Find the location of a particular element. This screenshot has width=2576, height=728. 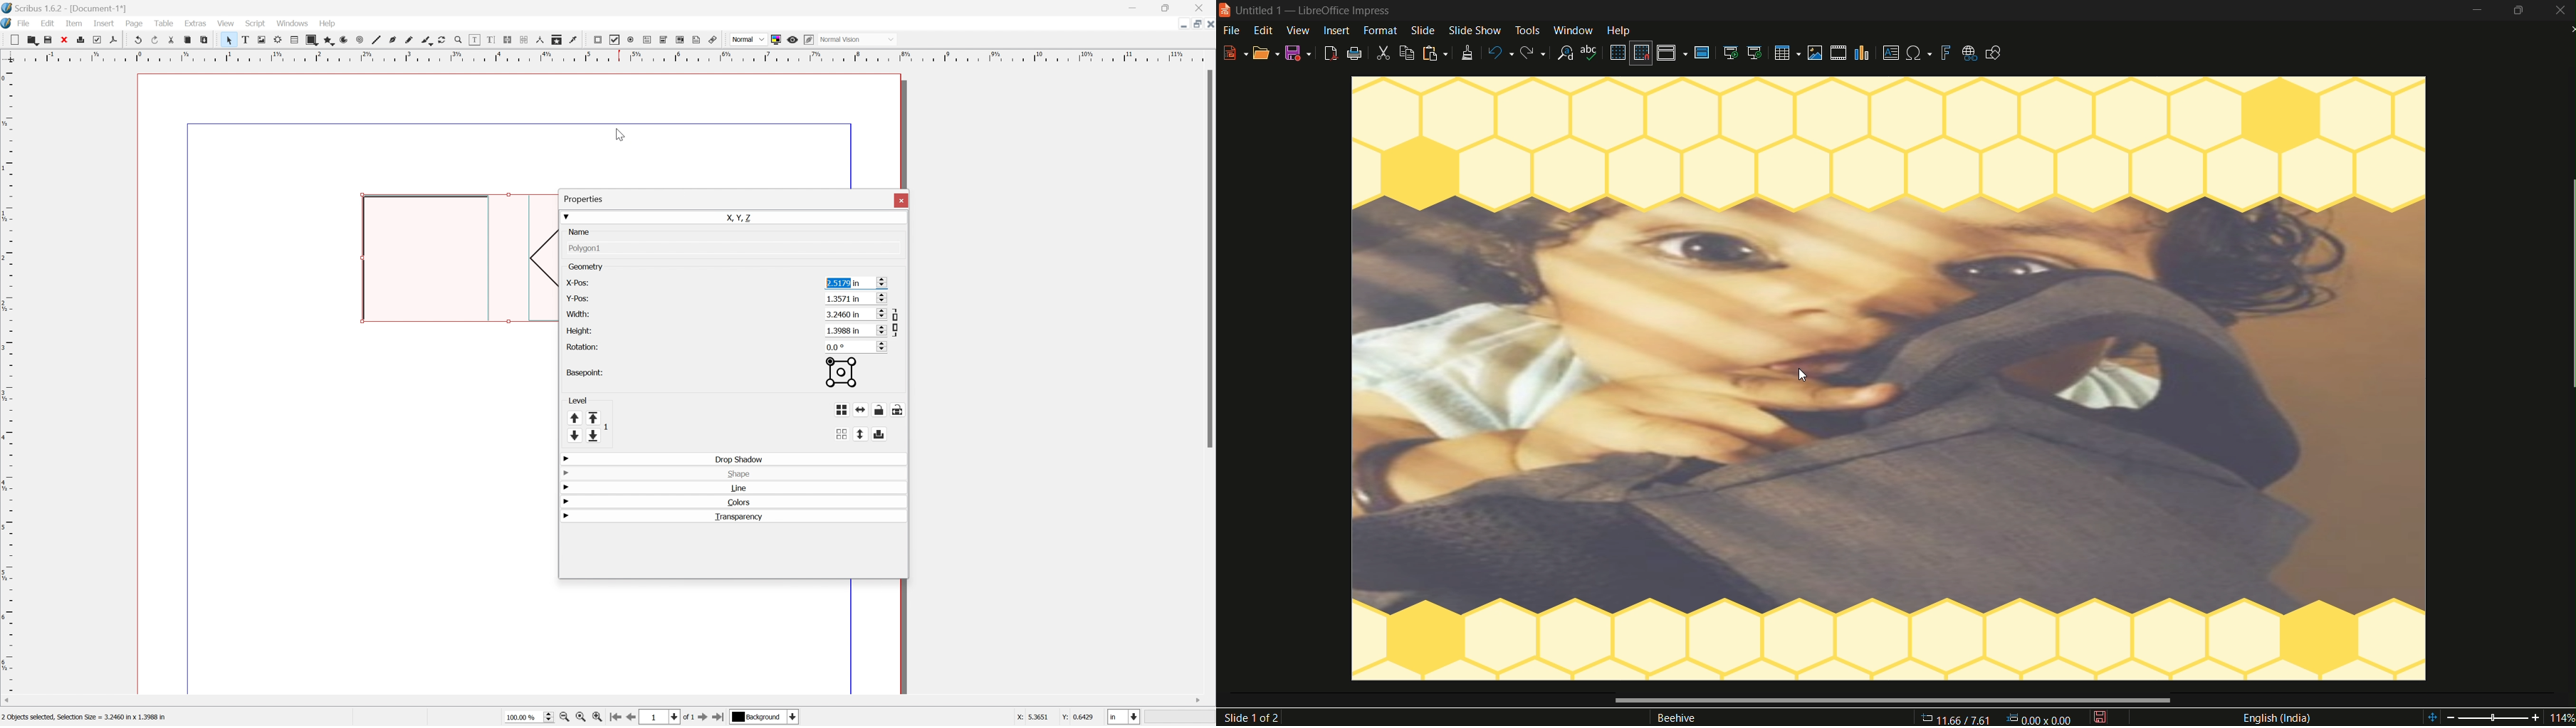

Cursor is located at coordinates (622, 137).